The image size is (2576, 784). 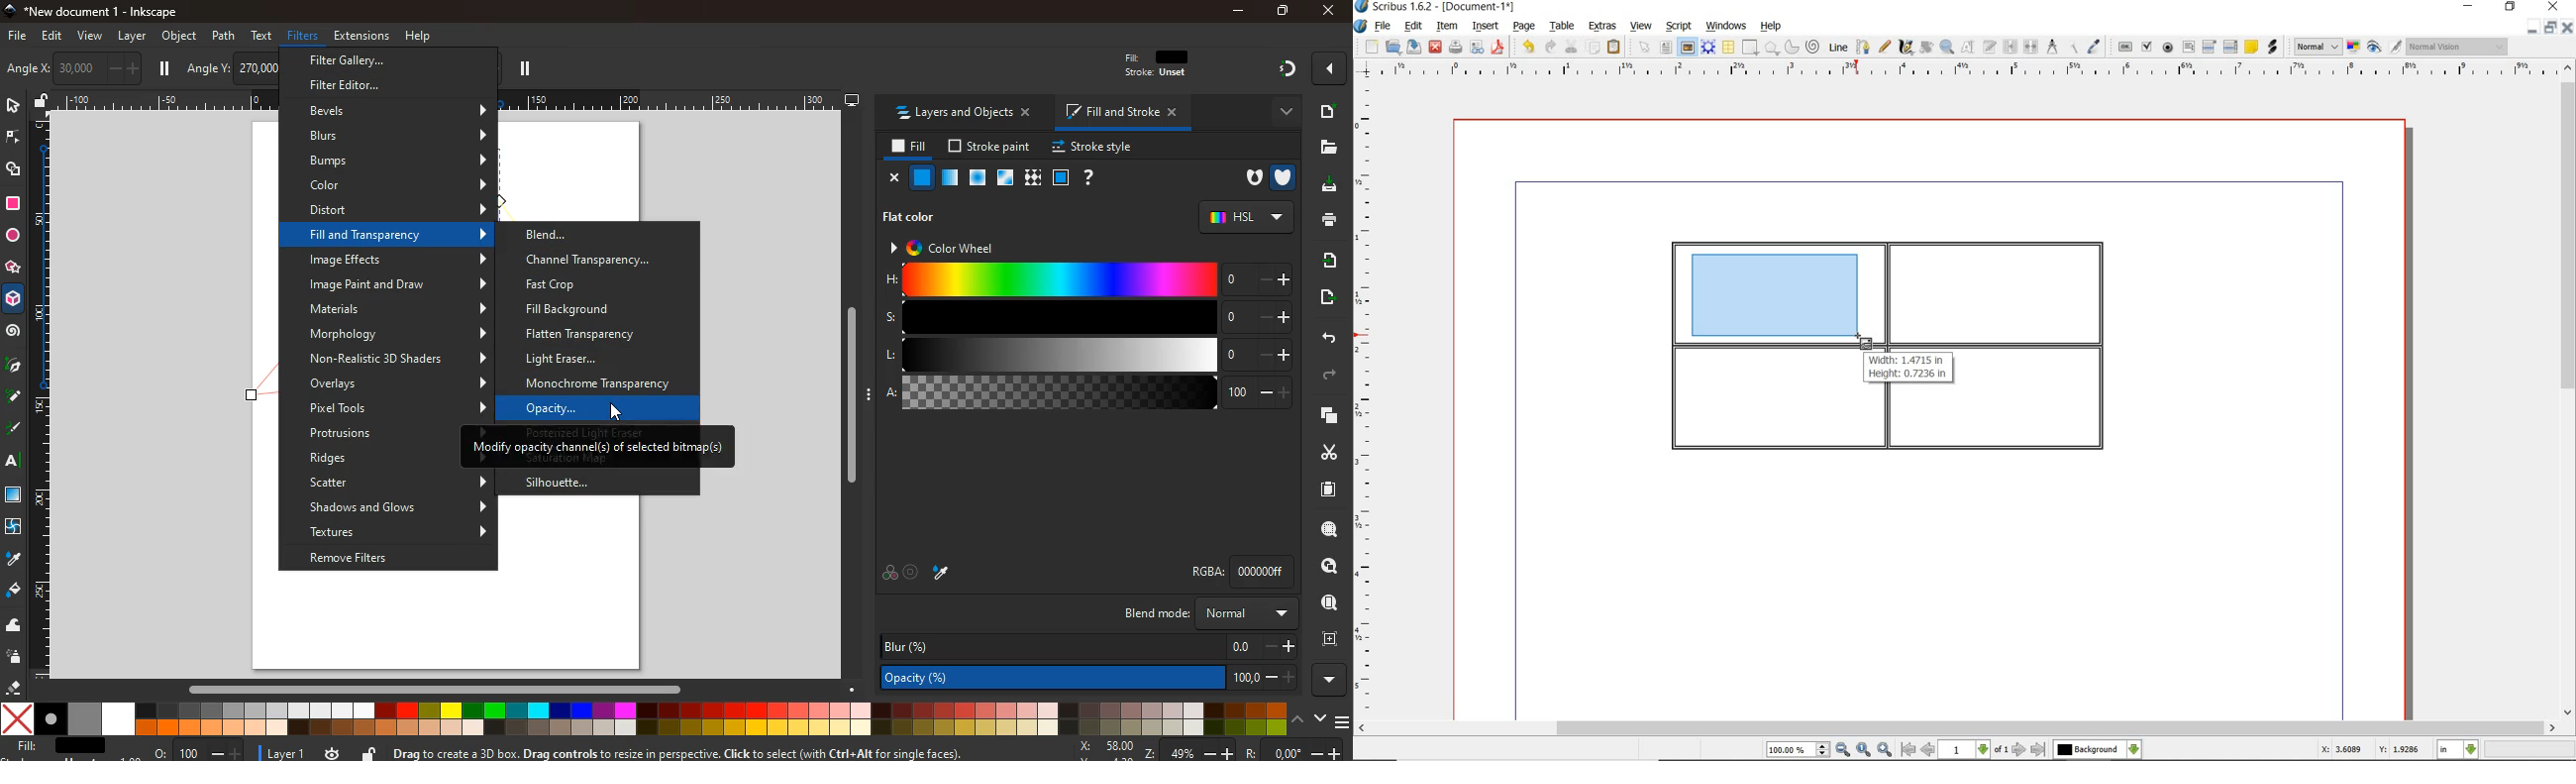 I want to click on fill, so click(x=59, y=746).